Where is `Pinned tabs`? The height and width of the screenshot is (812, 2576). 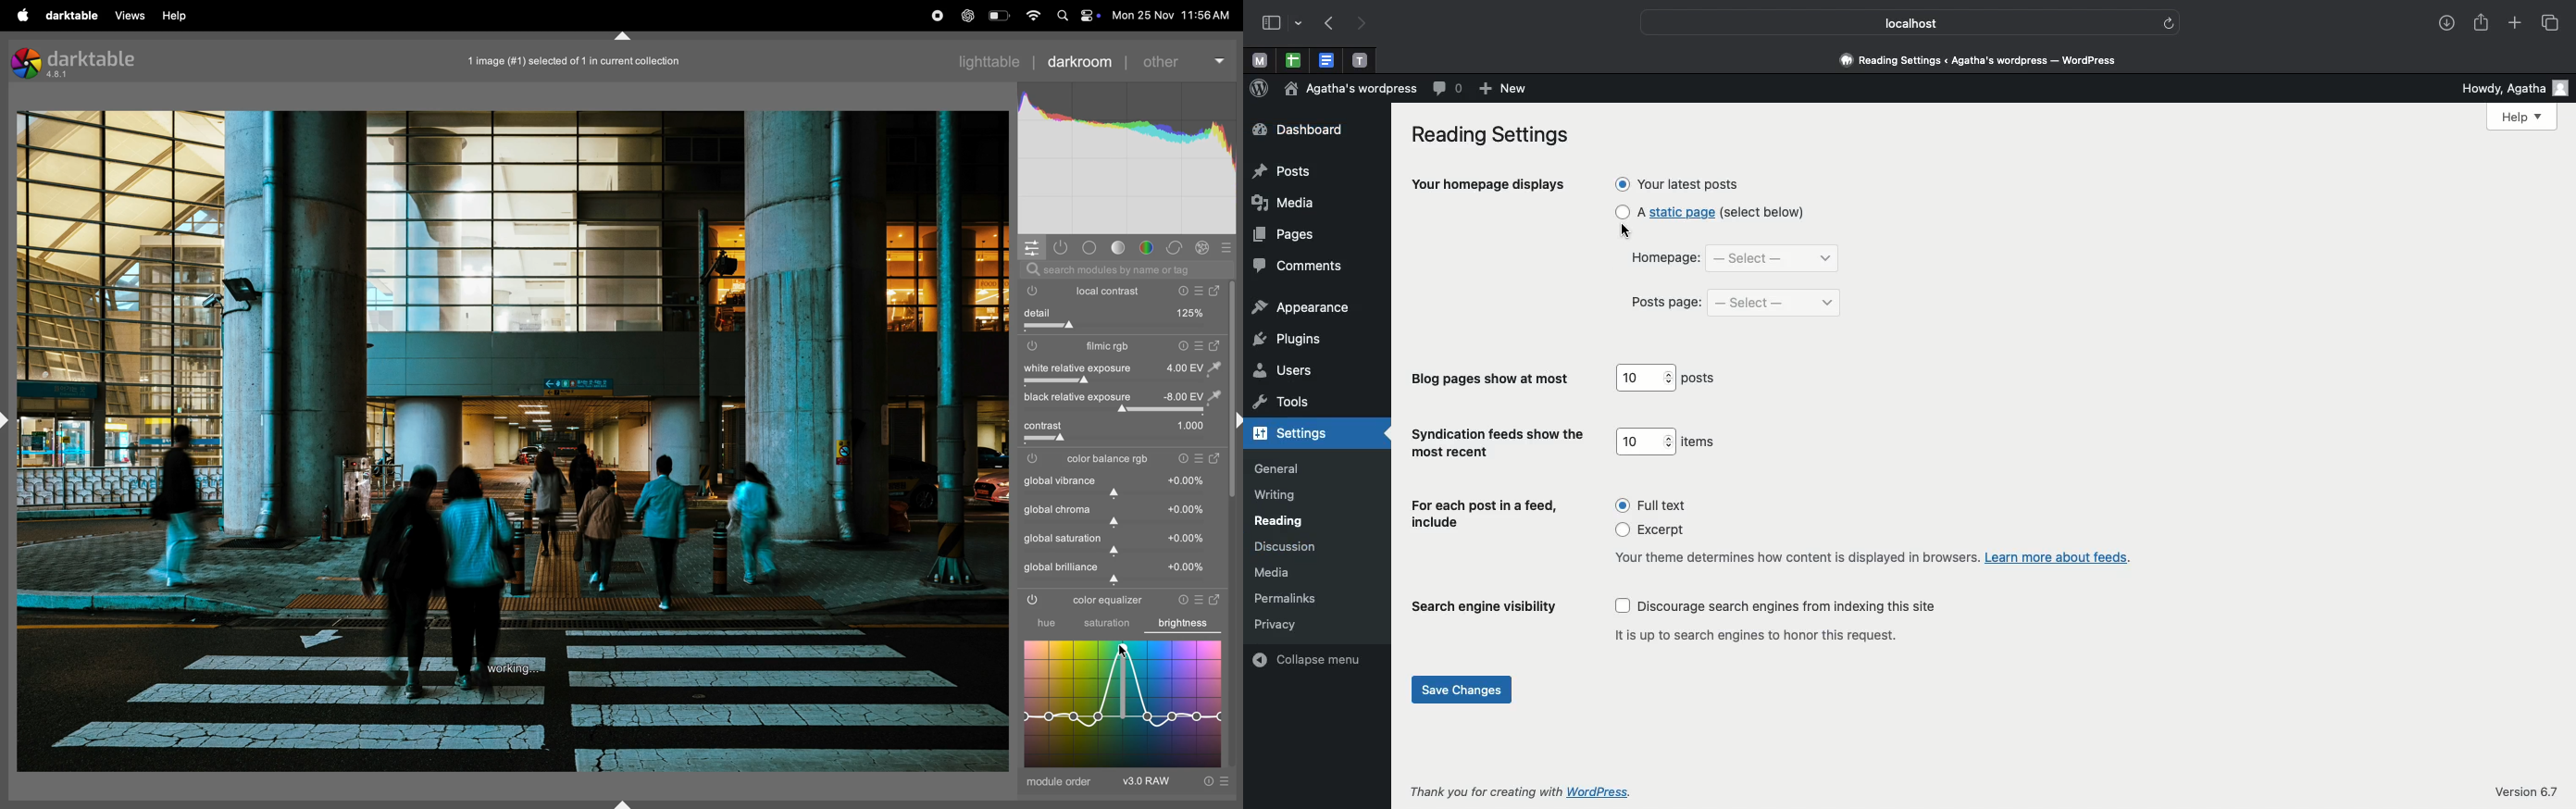
Pinned tabs is located at coordinates (1292, 60).